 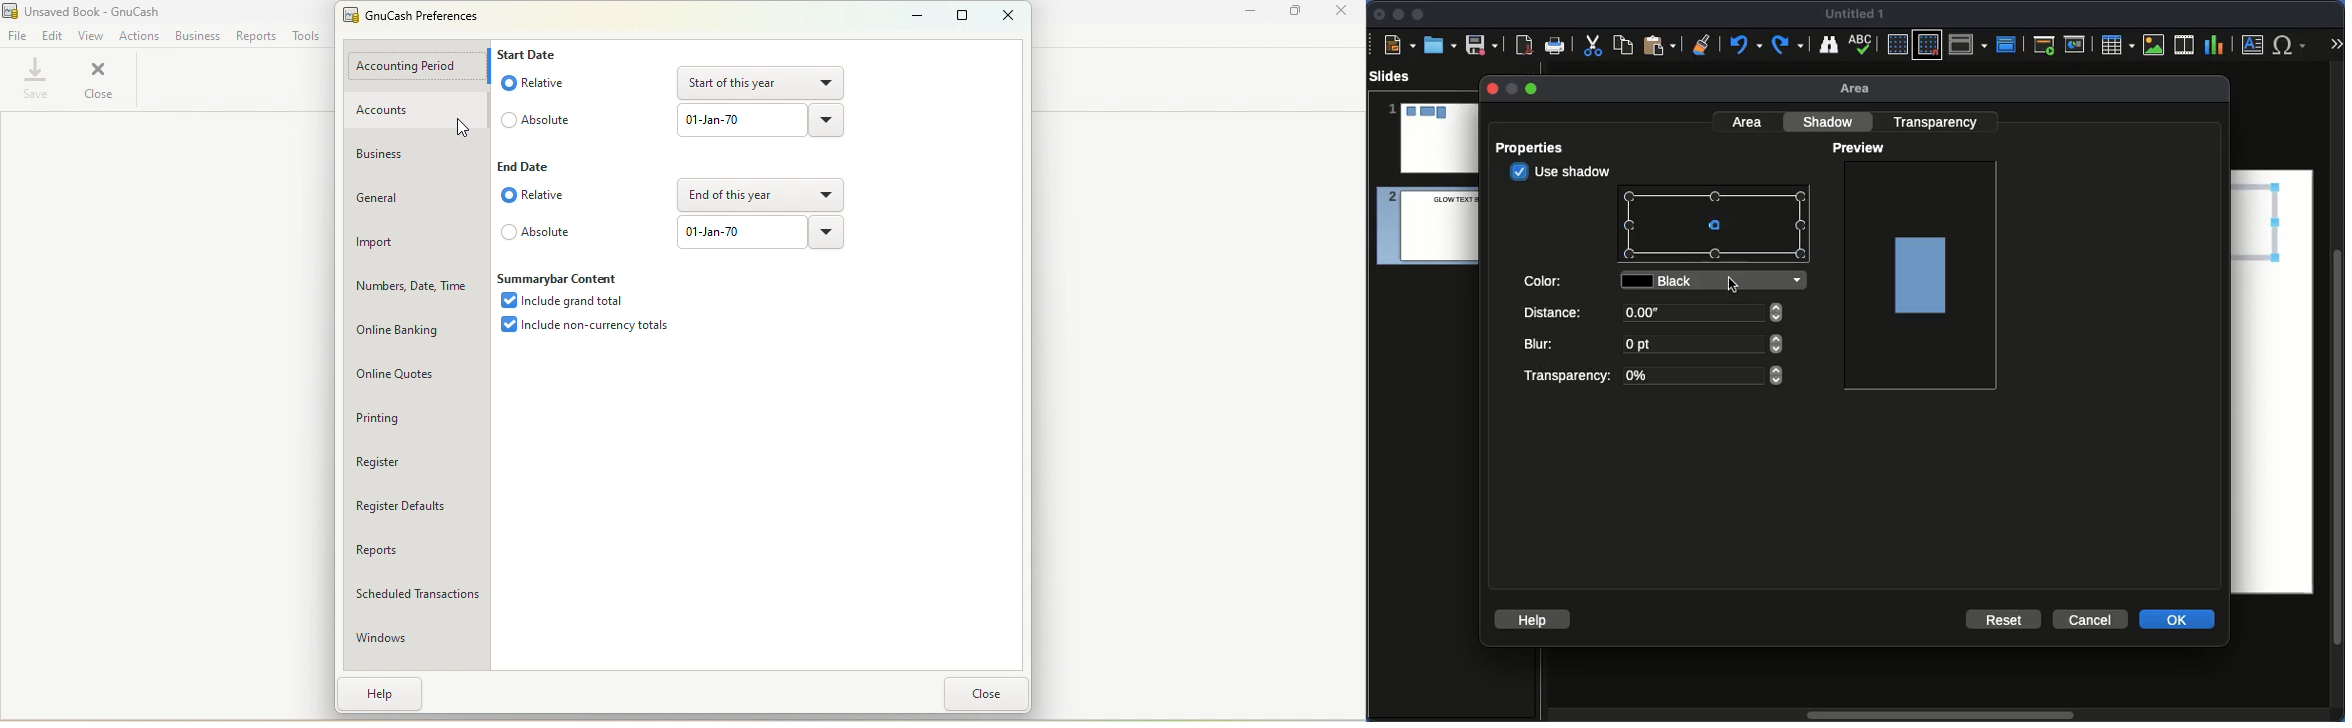 What do you see at coordinates (415, 112) in the screenshot?
I see `Accounts` at bounding box center [415, 112].